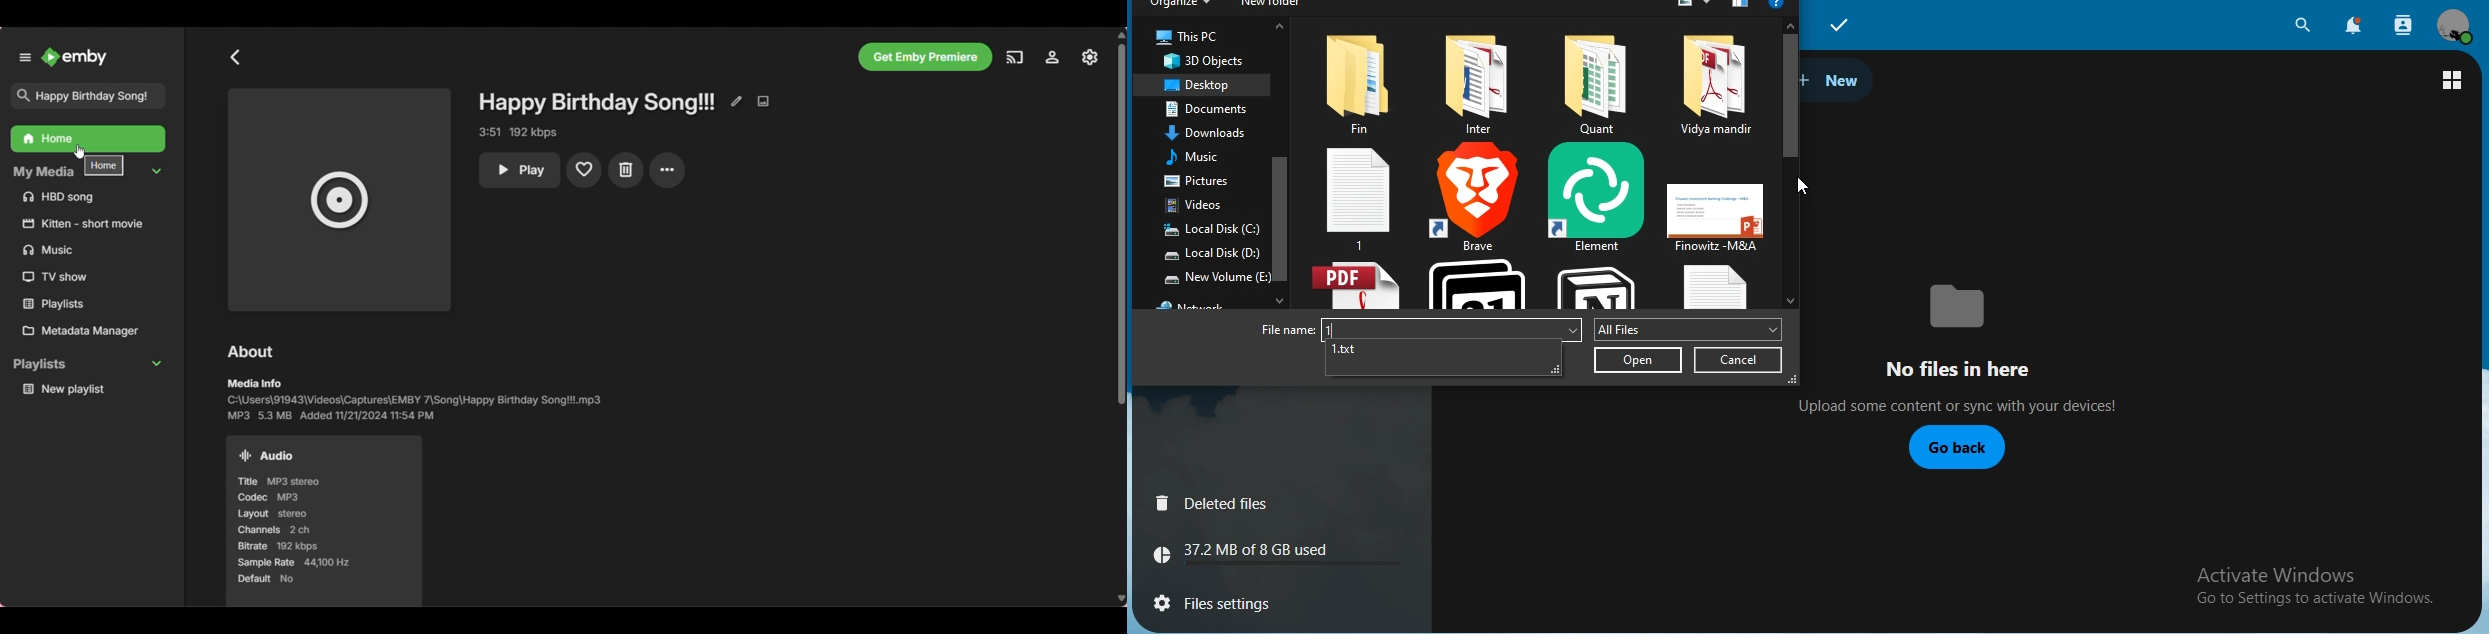 Image resolution: width=2492 pixels, height=644 pixels. I want to click on local disk C, so click(1209, 230).